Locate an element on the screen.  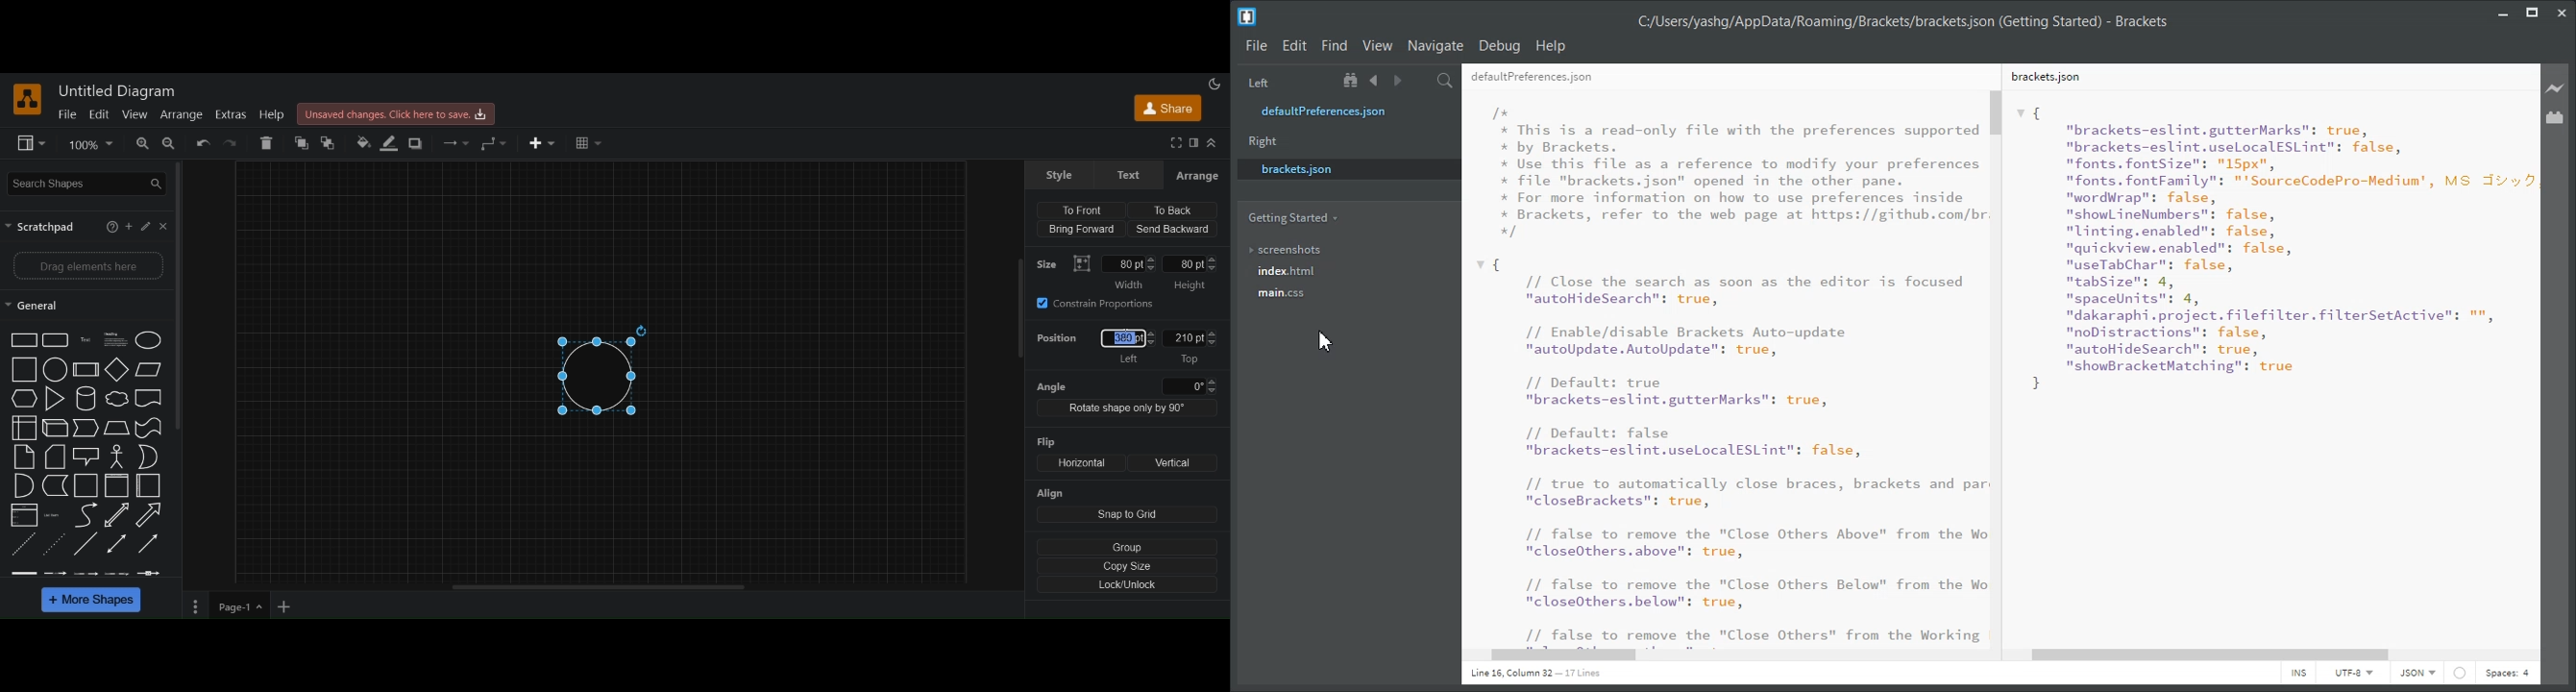
zoom is located at coordinates (91, 144).